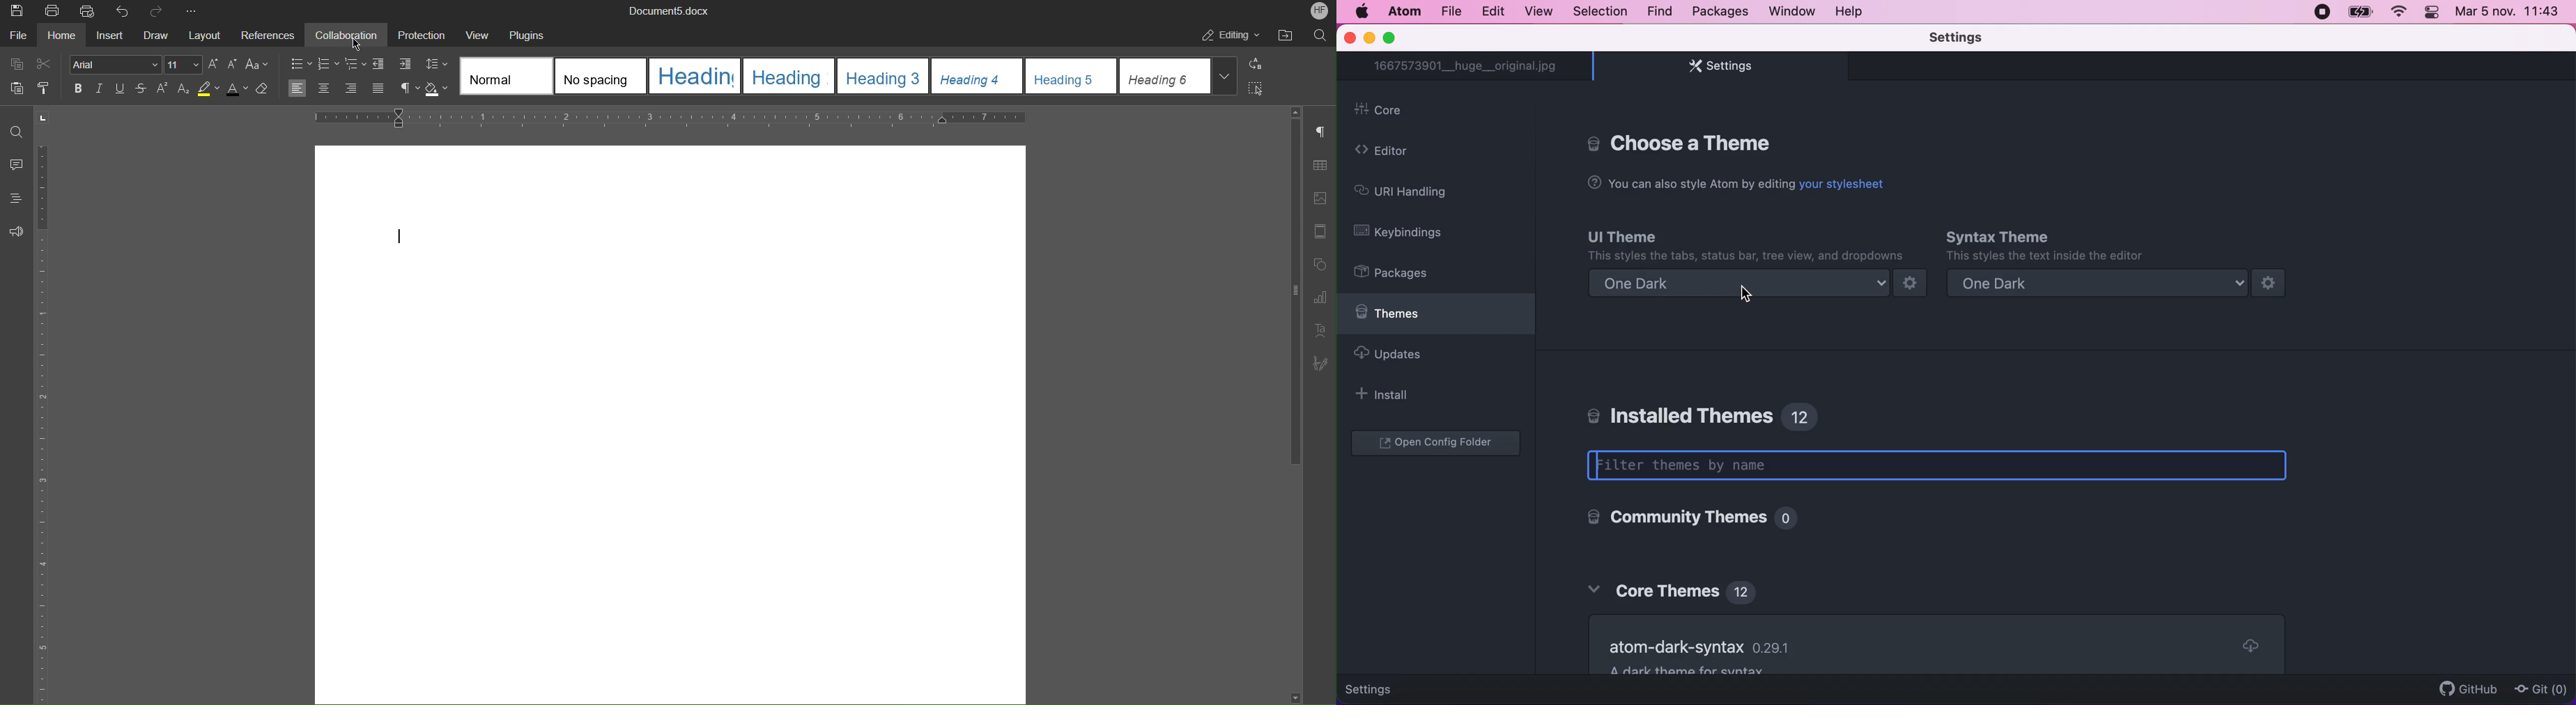 This screenshot has height=728, width=2576. I want to click on find, so click(1657, 11).